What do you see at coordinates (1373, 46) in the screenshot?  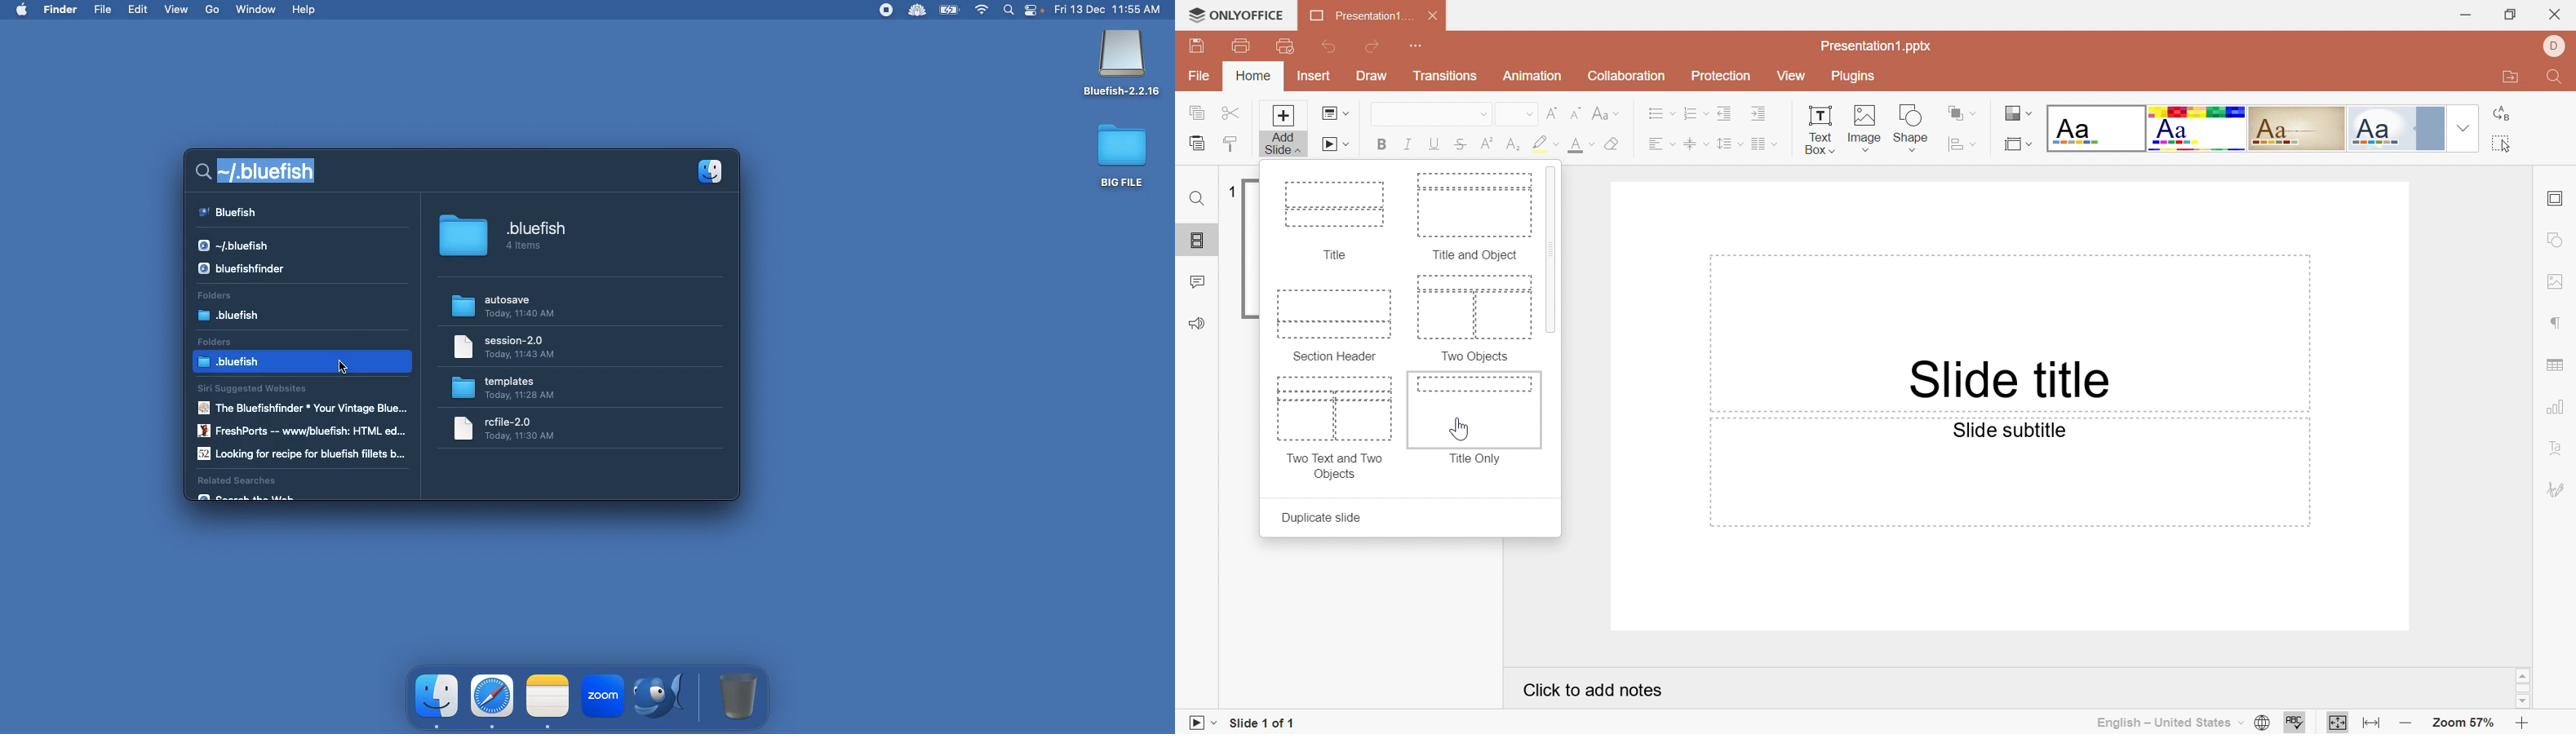 I see `Redo` at bounding box center [1373, 46].